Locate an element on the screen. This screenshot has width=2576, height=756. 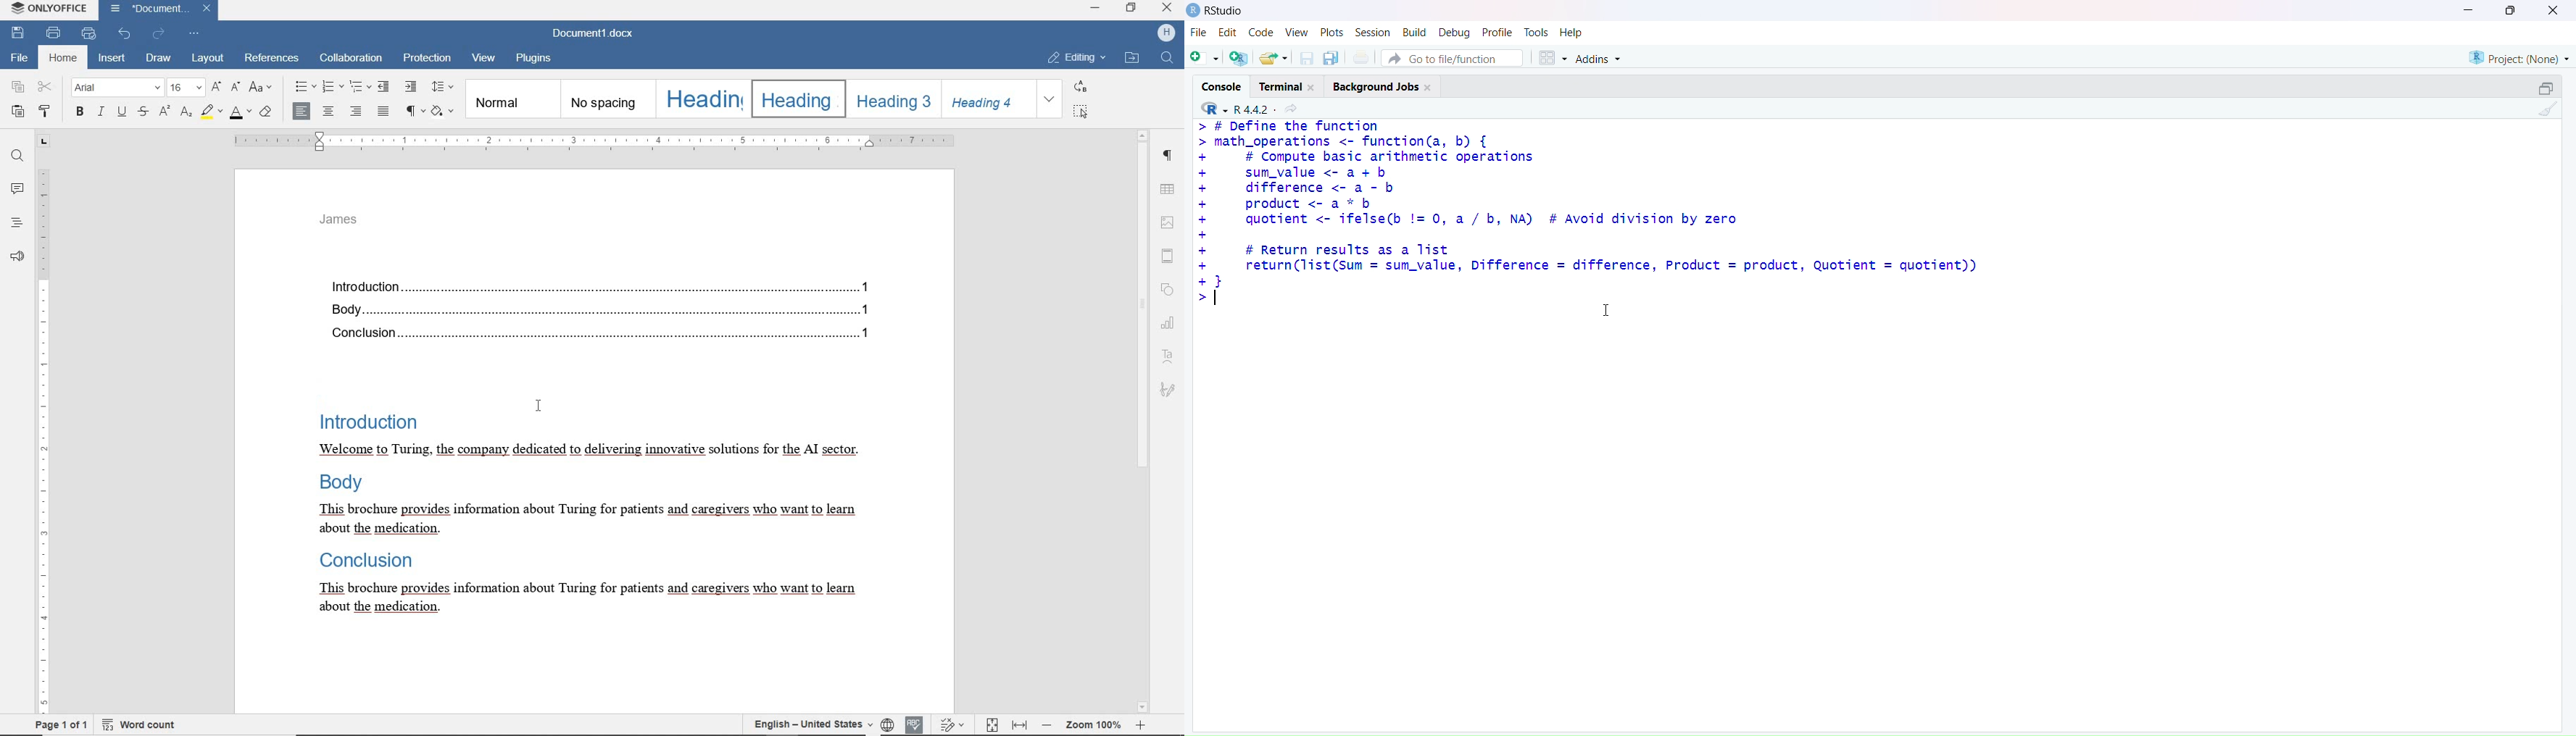
Addins is located at coordinates (1600, 59).